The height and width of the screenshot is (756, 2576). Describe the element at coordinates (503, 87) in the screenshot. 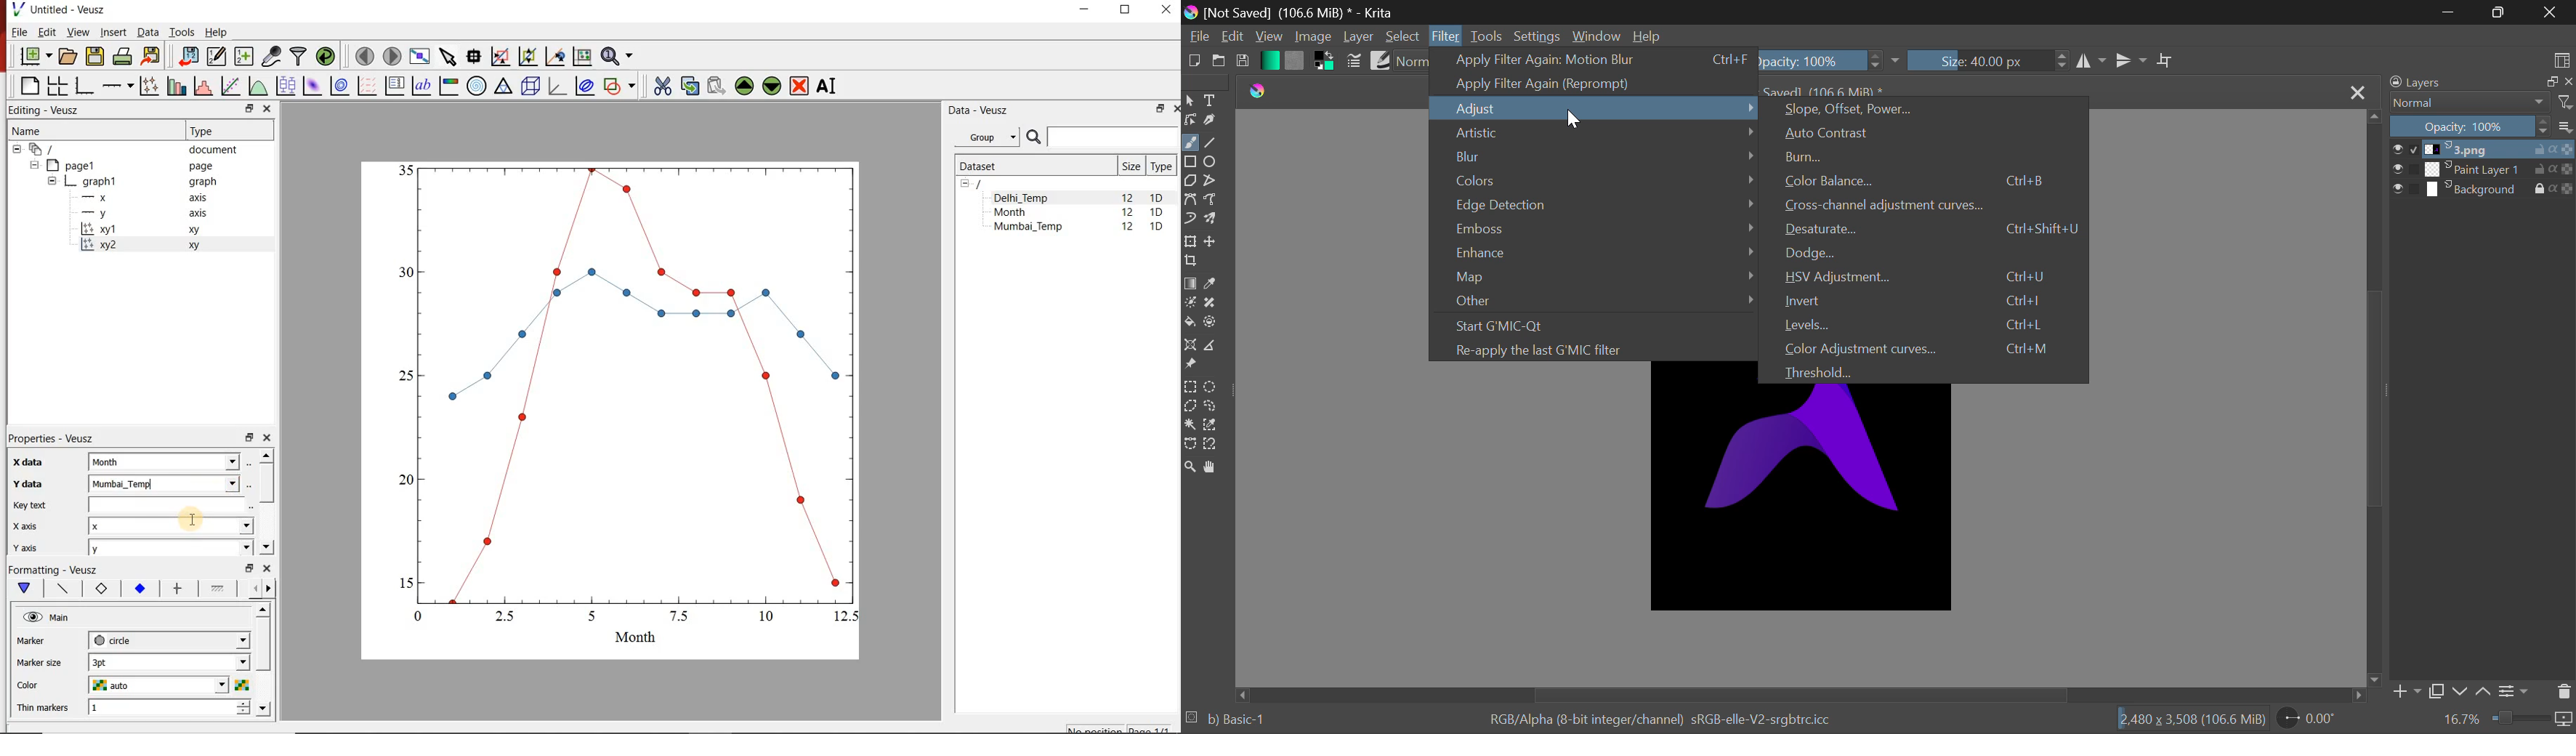

I see `Ternary graph` at that location.